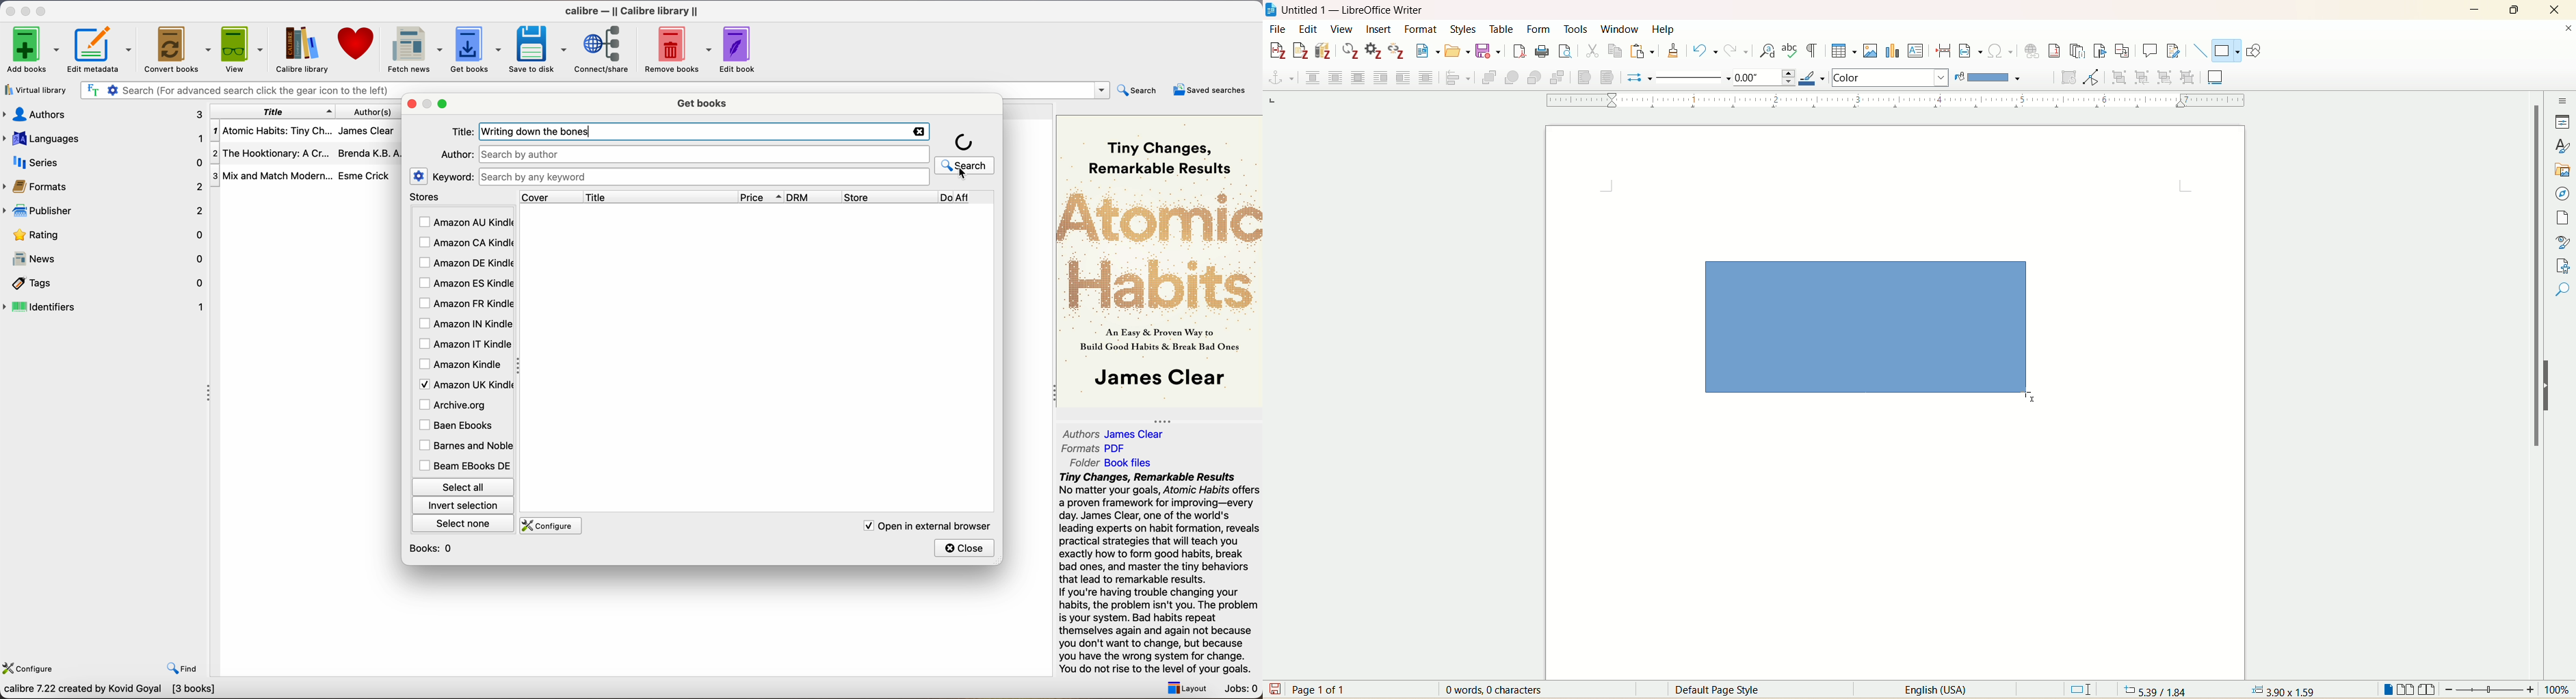 This screenshot has height=700, width=2576. I want to click on Amazon FR Kindle, so click(465, 303).